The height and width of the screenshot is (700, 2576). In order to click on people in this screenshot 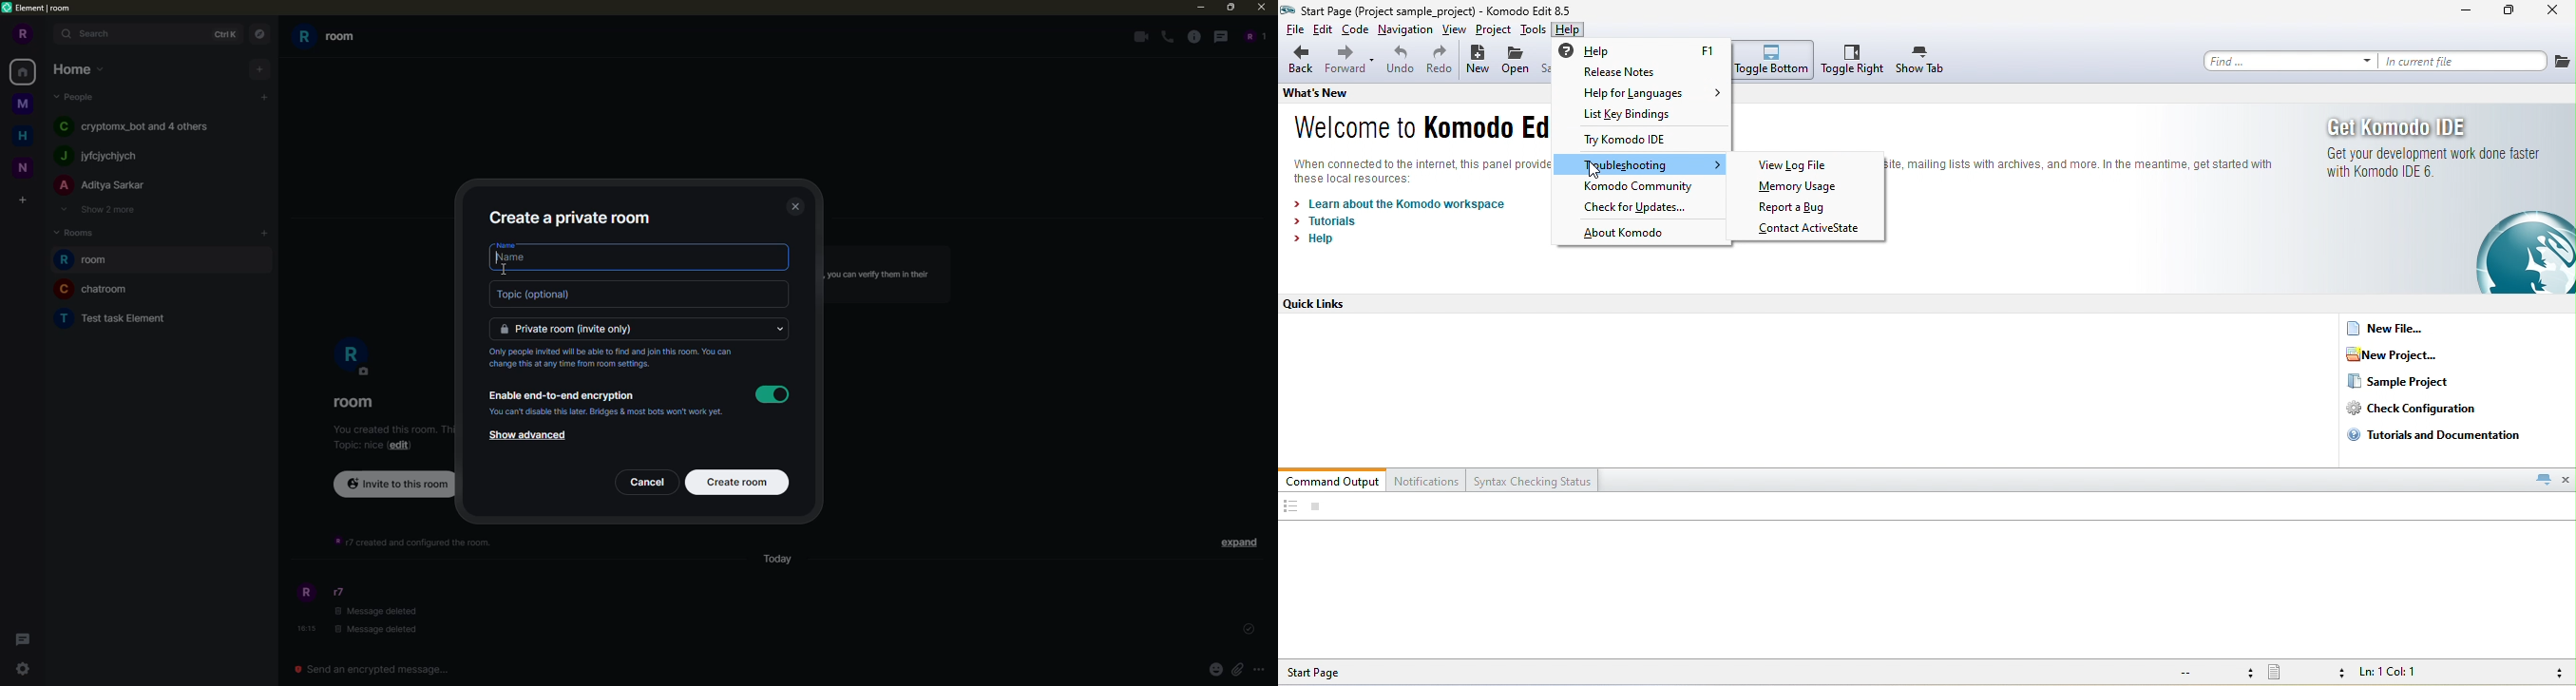, I will do `click(342, 592)`.